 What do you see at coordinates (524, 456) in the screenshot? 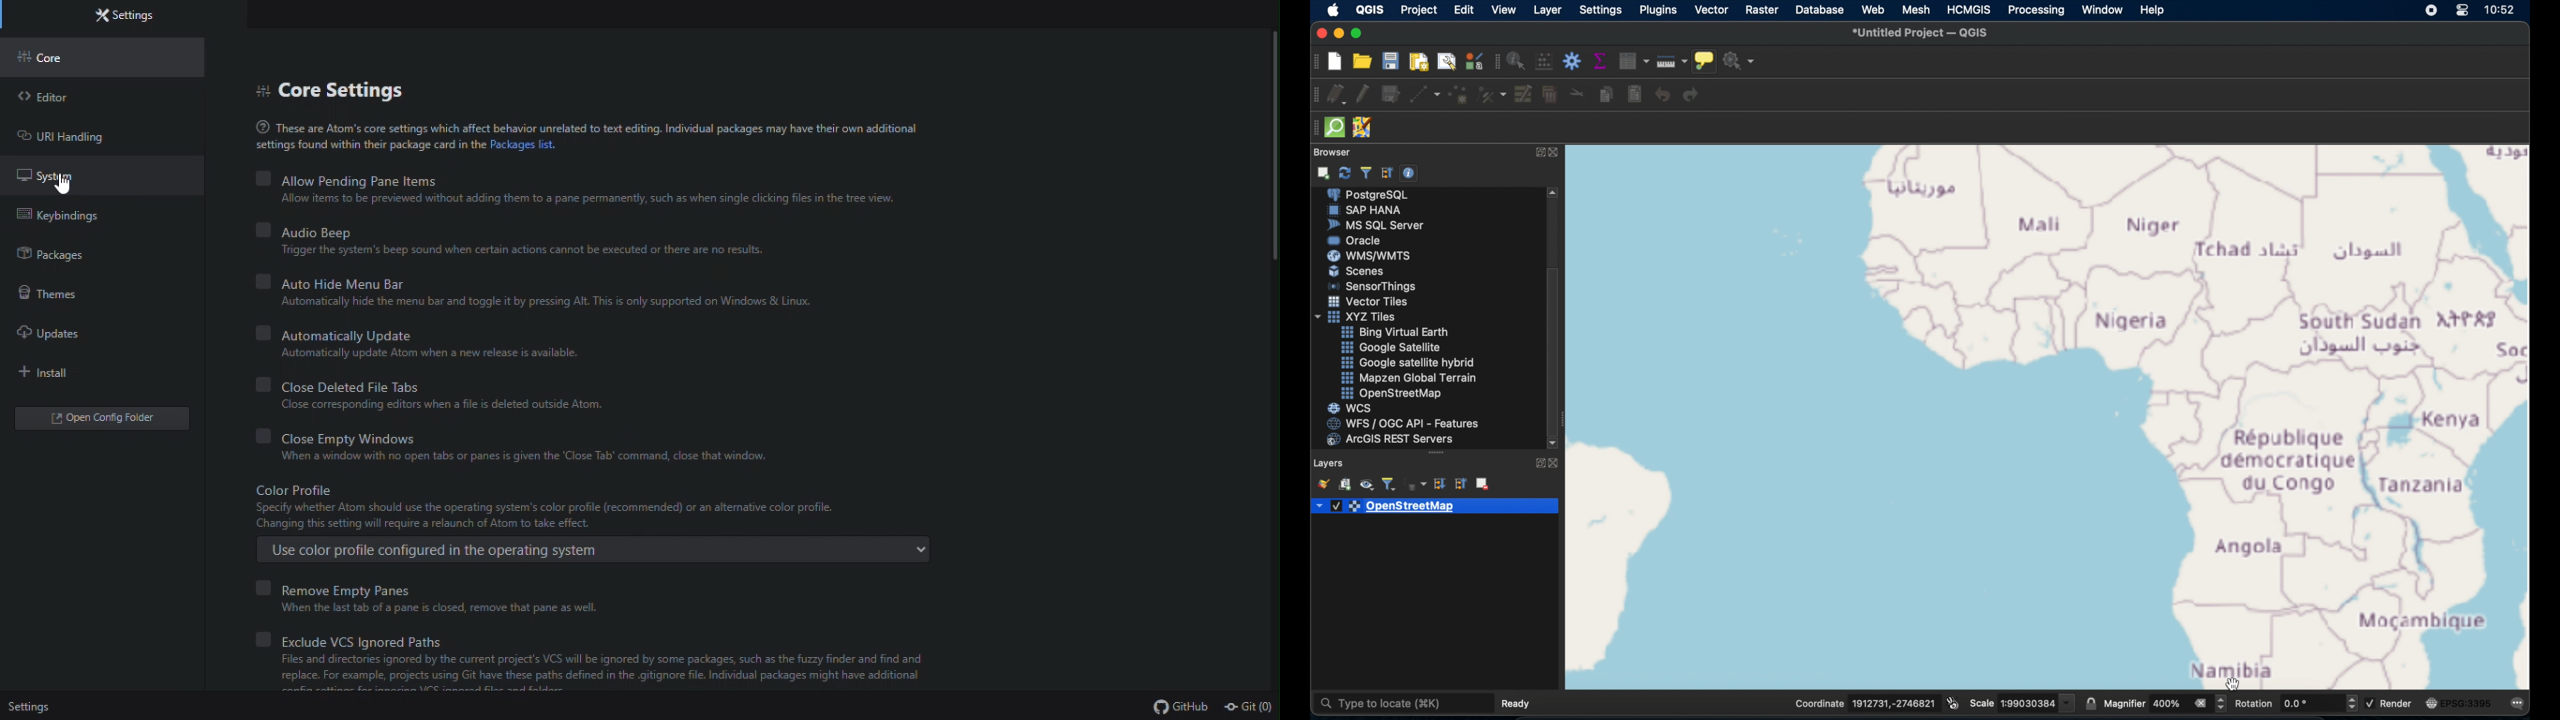
I see `When a window with no open tabs or panes is given the ‘Close Tab’ command, close that window.` at bounding box center [524, 456].